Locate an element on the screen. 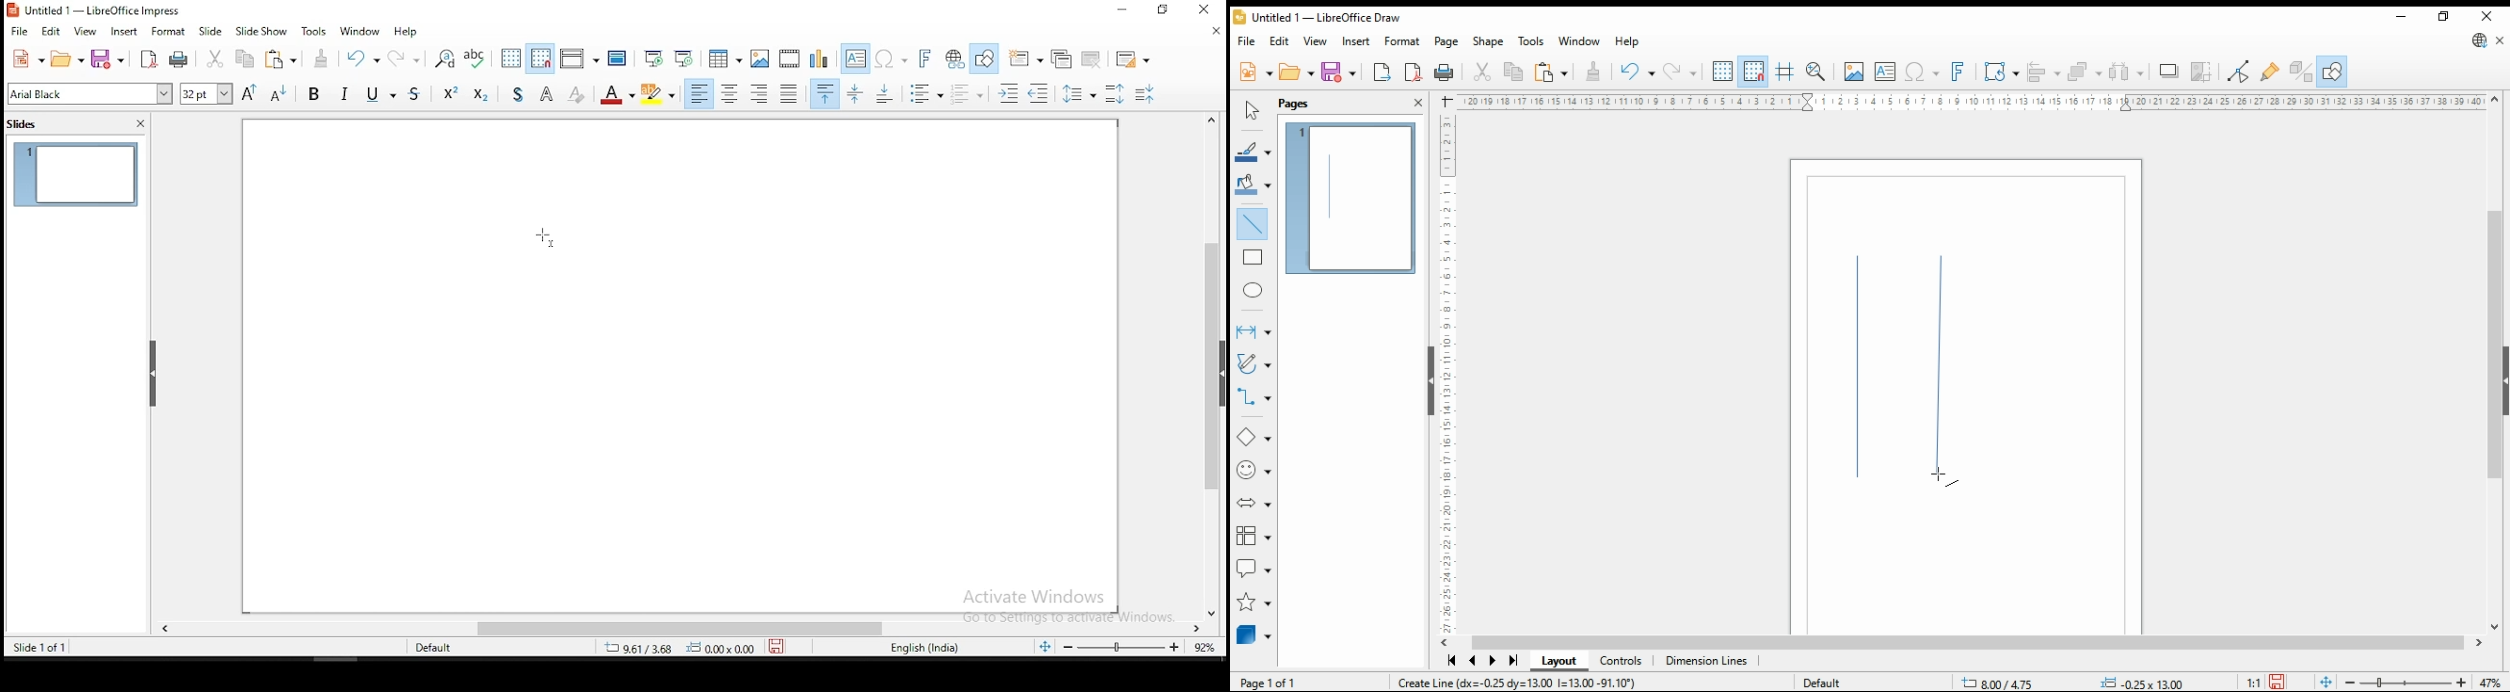 This screenshot has height=700, width=2520. Increase font size is located at coordinates (248, 93).